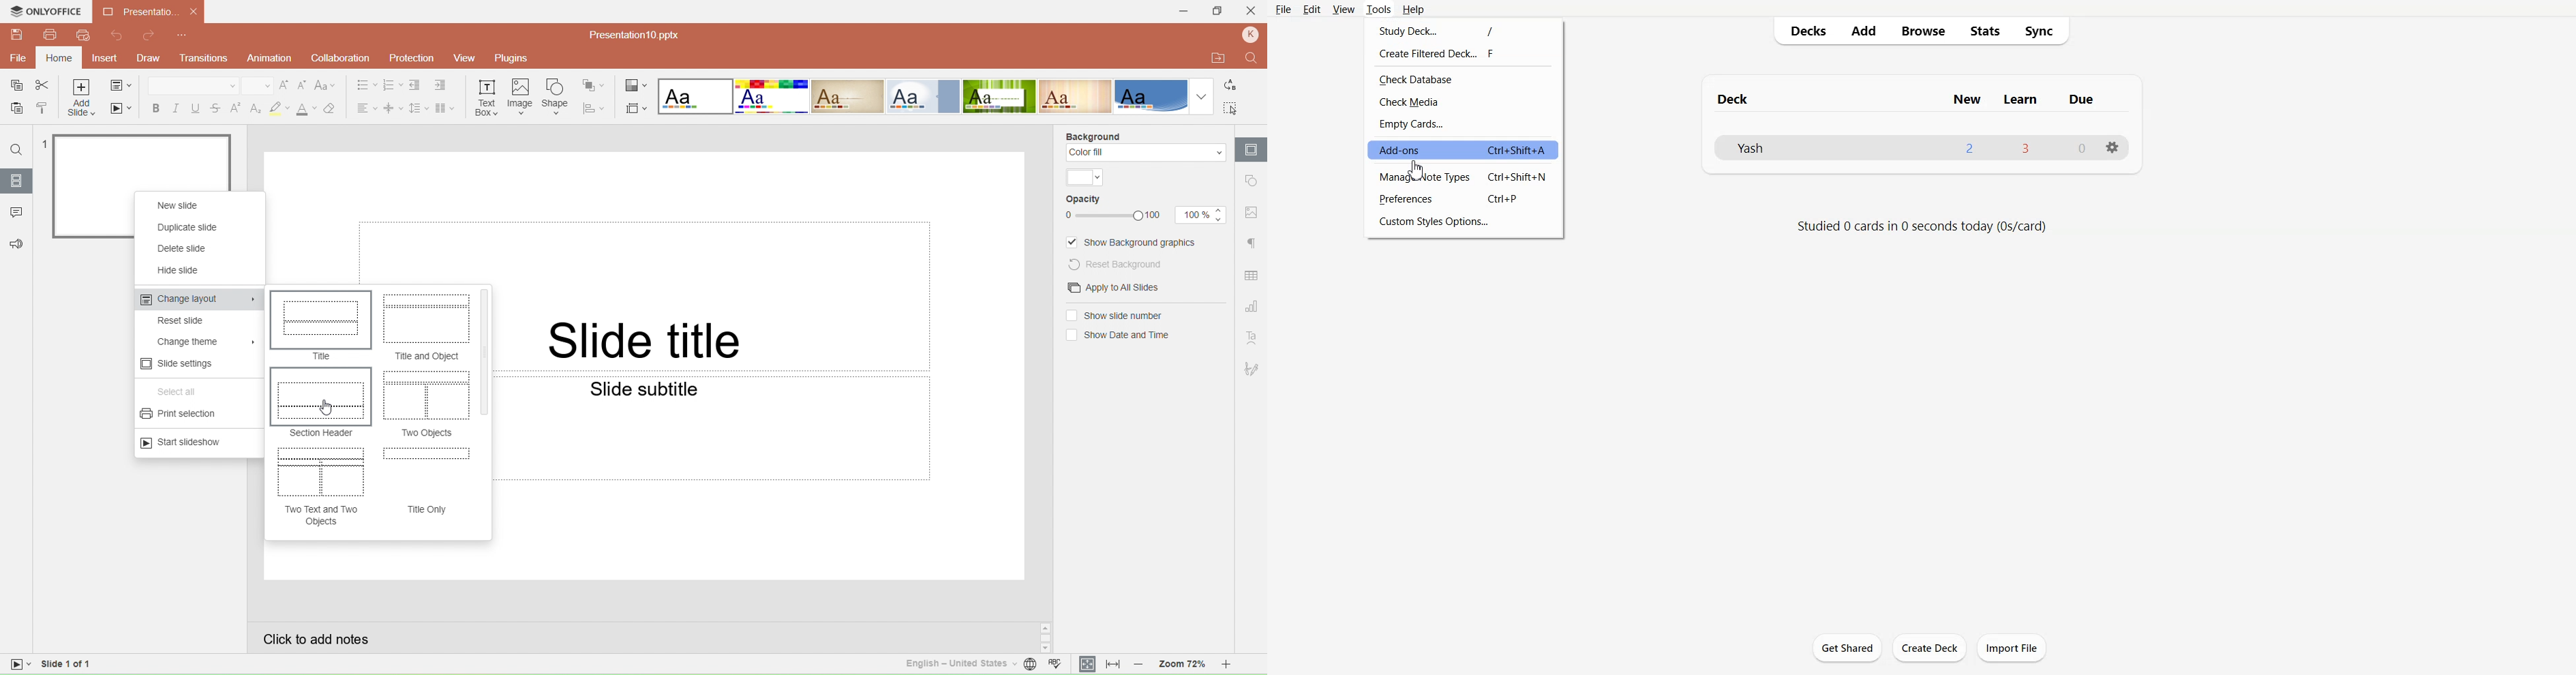  Describe the element at coordinates (1969, 148) in the screenshot. I see `2` at that location.